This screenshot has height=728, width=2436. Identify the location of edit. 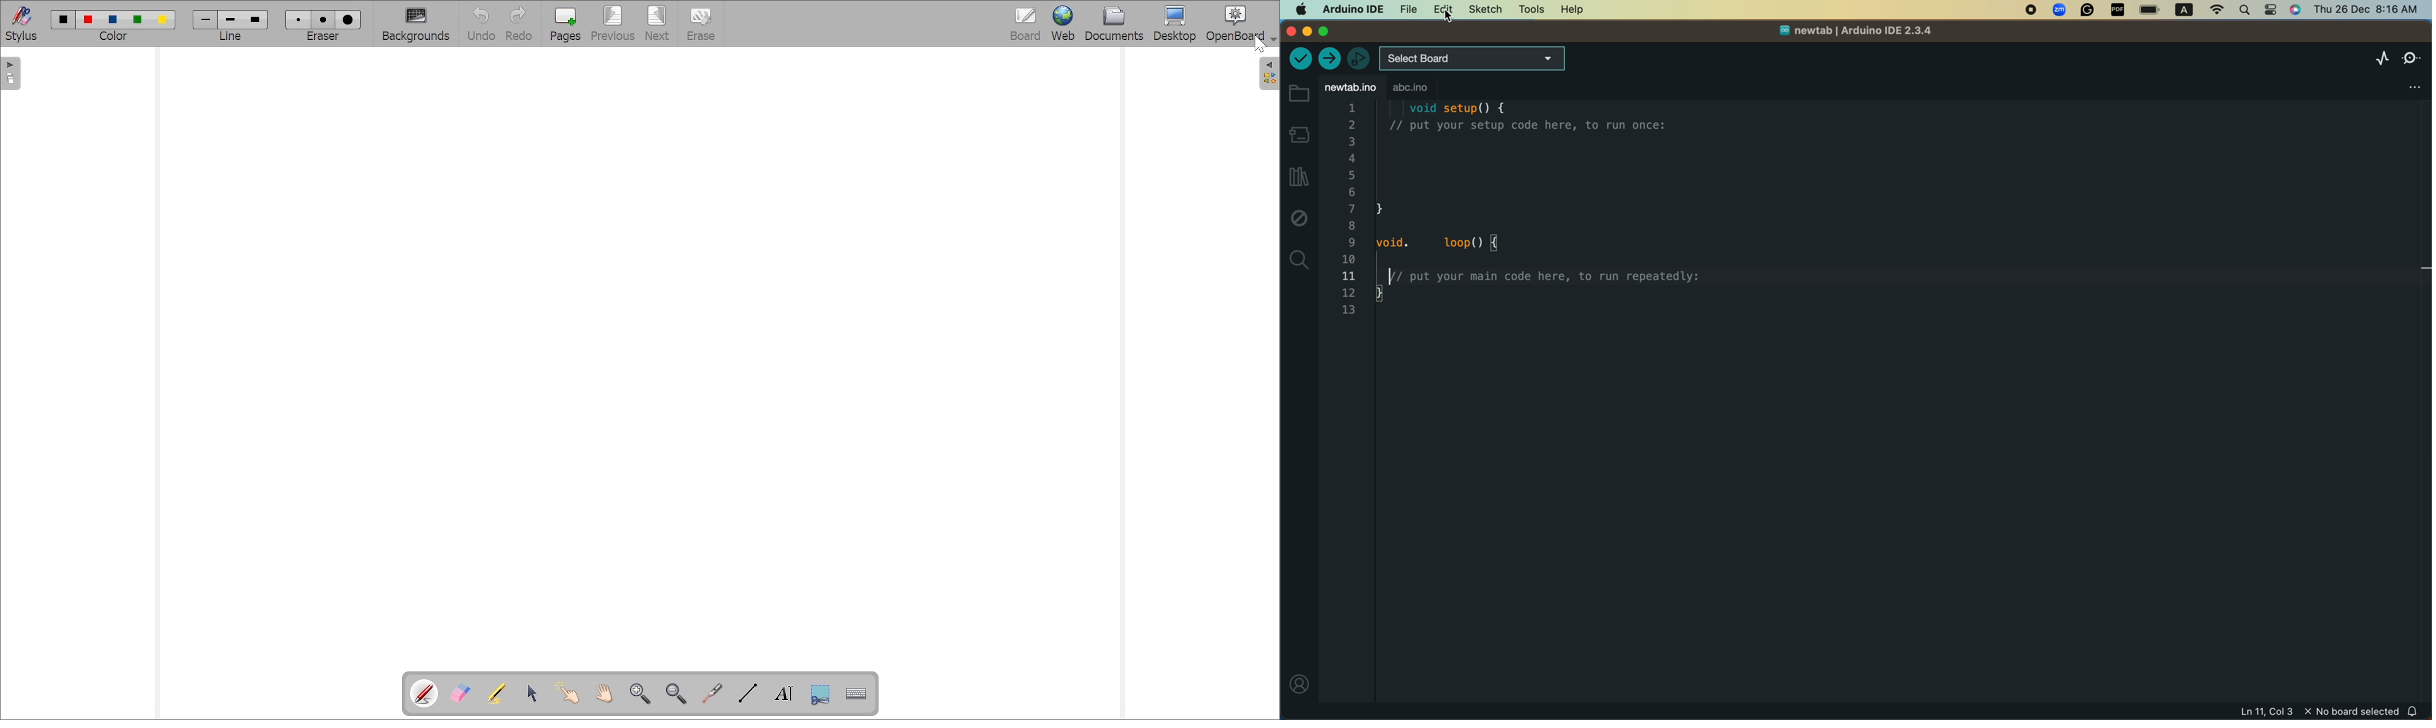
(1439, 10).